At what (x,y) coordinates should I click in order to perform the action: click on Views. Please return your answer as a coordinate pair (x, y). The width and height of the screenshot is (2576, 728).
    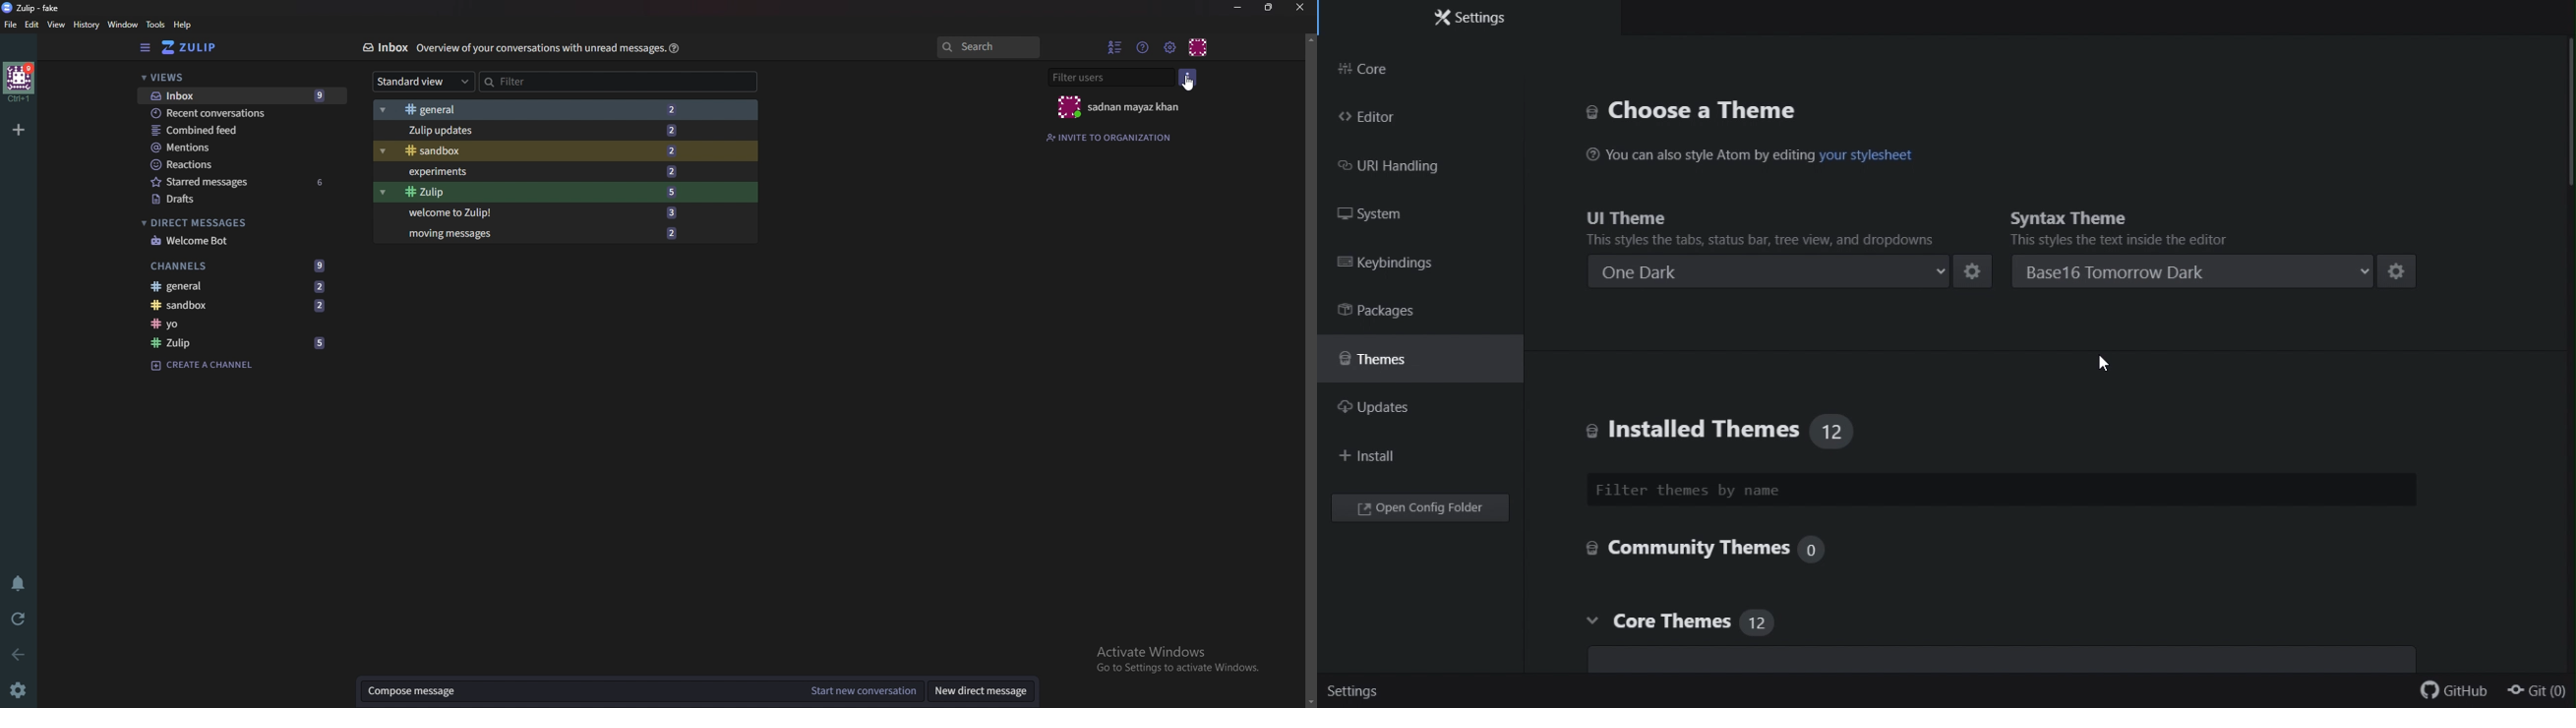
    Looking at the image, I should click on (234, 78).